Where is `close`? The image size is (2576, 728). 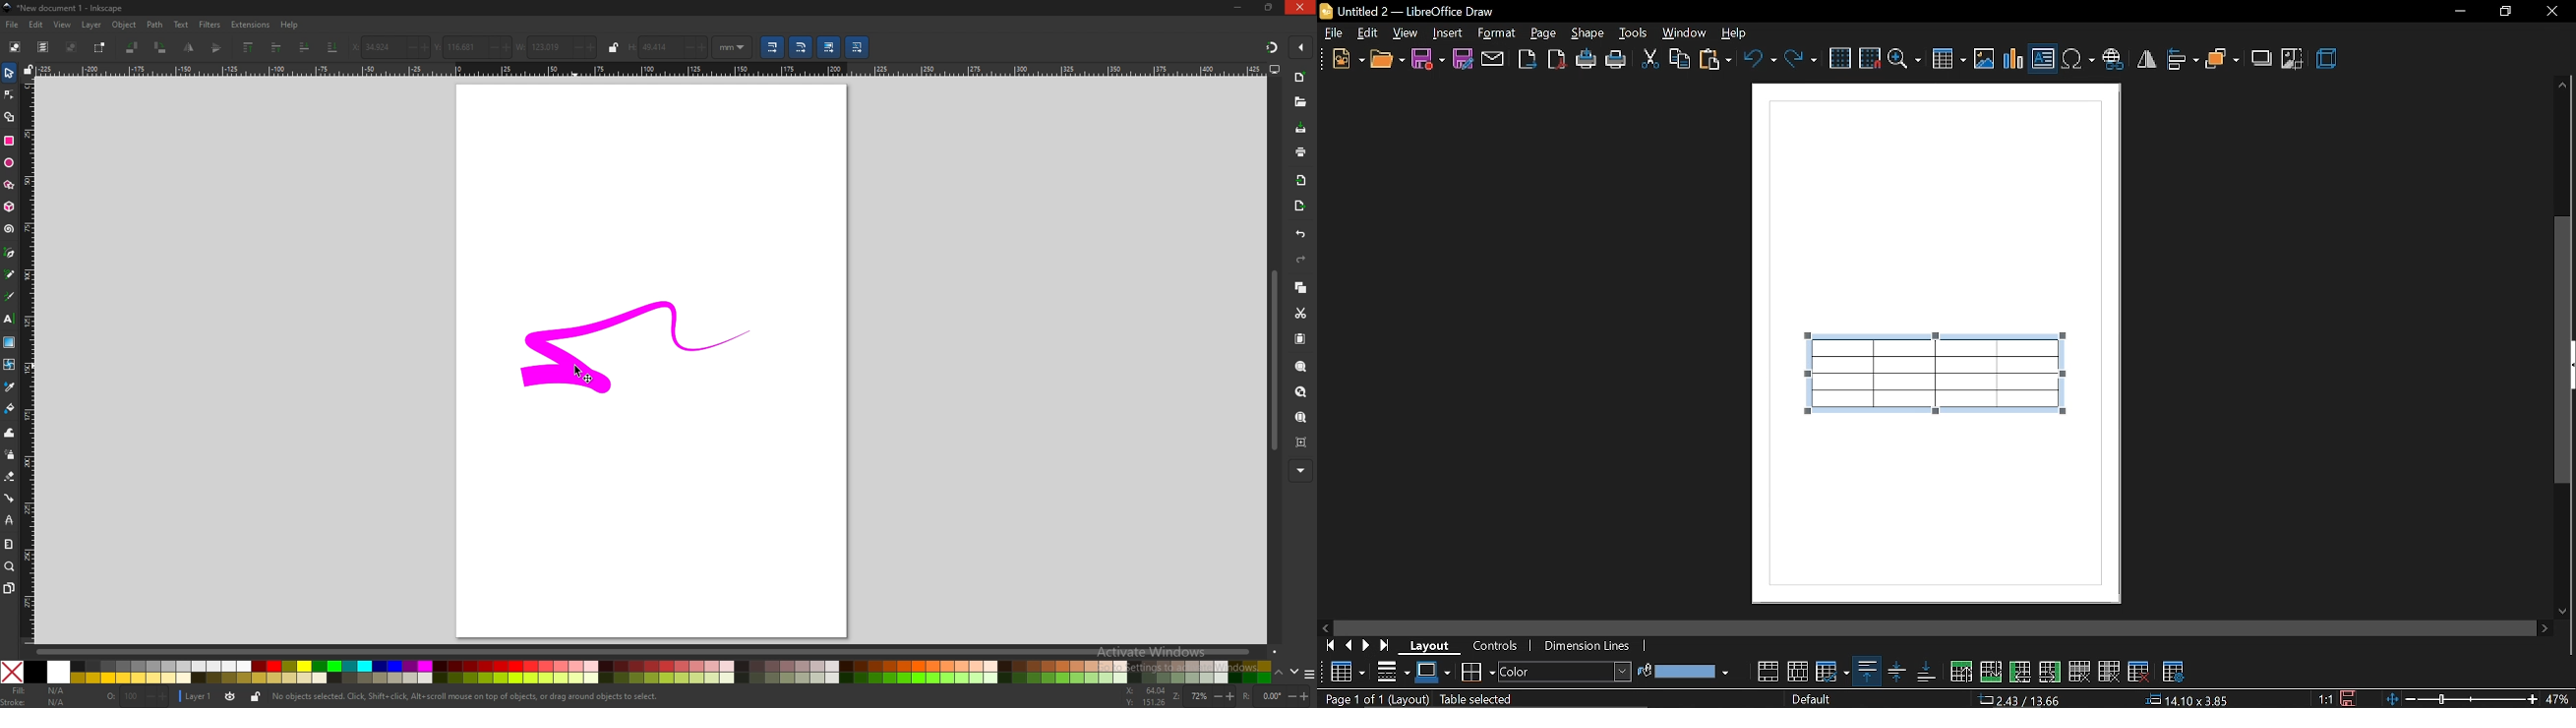 close is located at coordinates (2550, 14).